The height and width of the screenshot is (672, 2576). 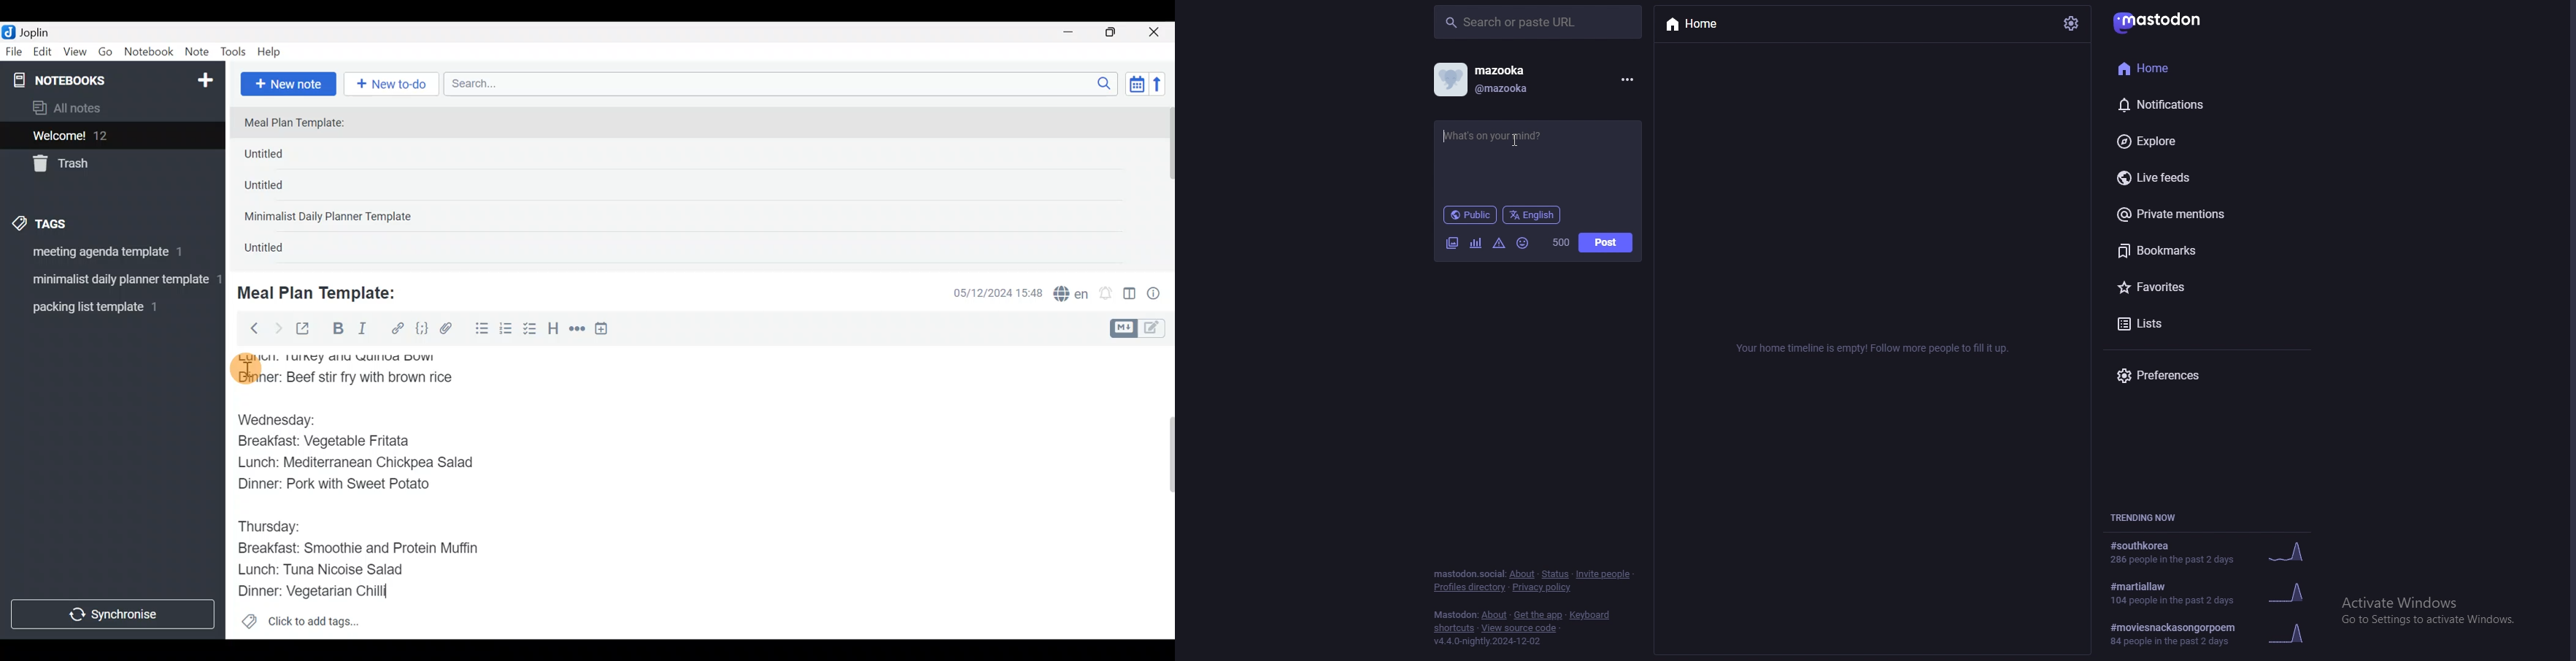 What do you see at coordinates (1626, 80) in the screenshot?
I see `menu` at bounding box center [1626, 80].